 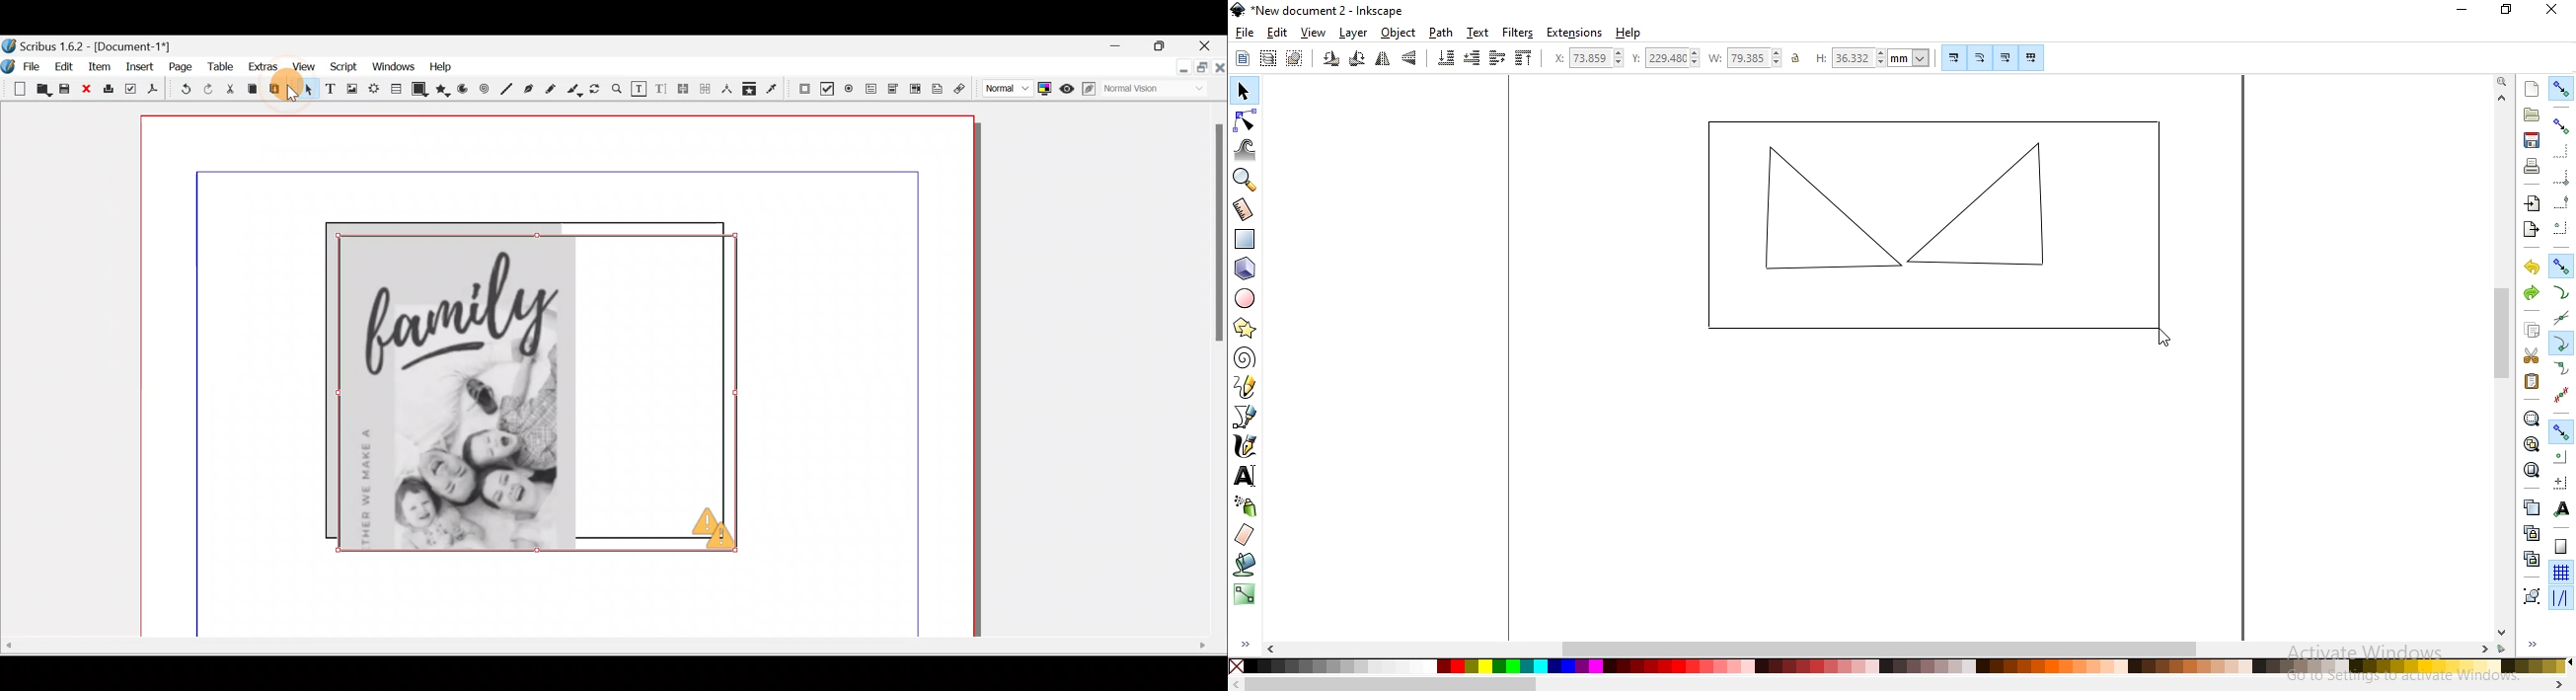 I want to click on Shape, so click(x=420, y=90).